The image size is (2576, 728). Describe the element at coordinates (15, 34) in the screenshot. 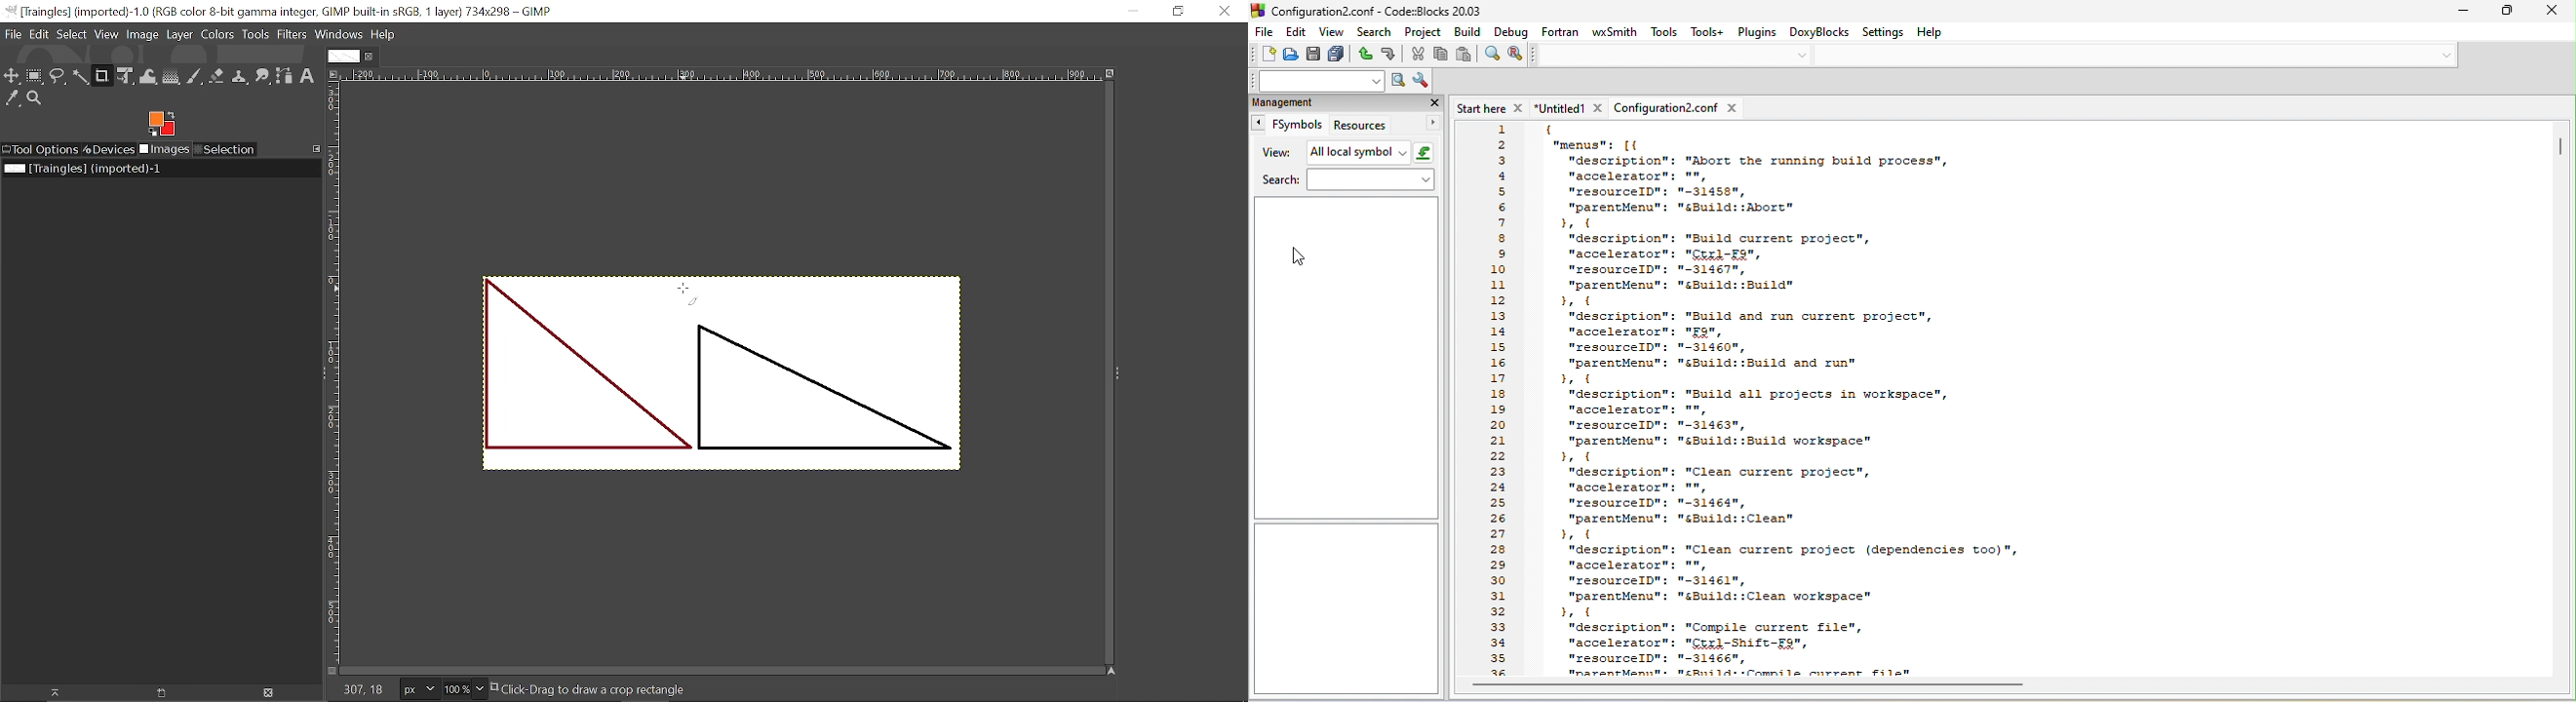

I see `File` at that location.